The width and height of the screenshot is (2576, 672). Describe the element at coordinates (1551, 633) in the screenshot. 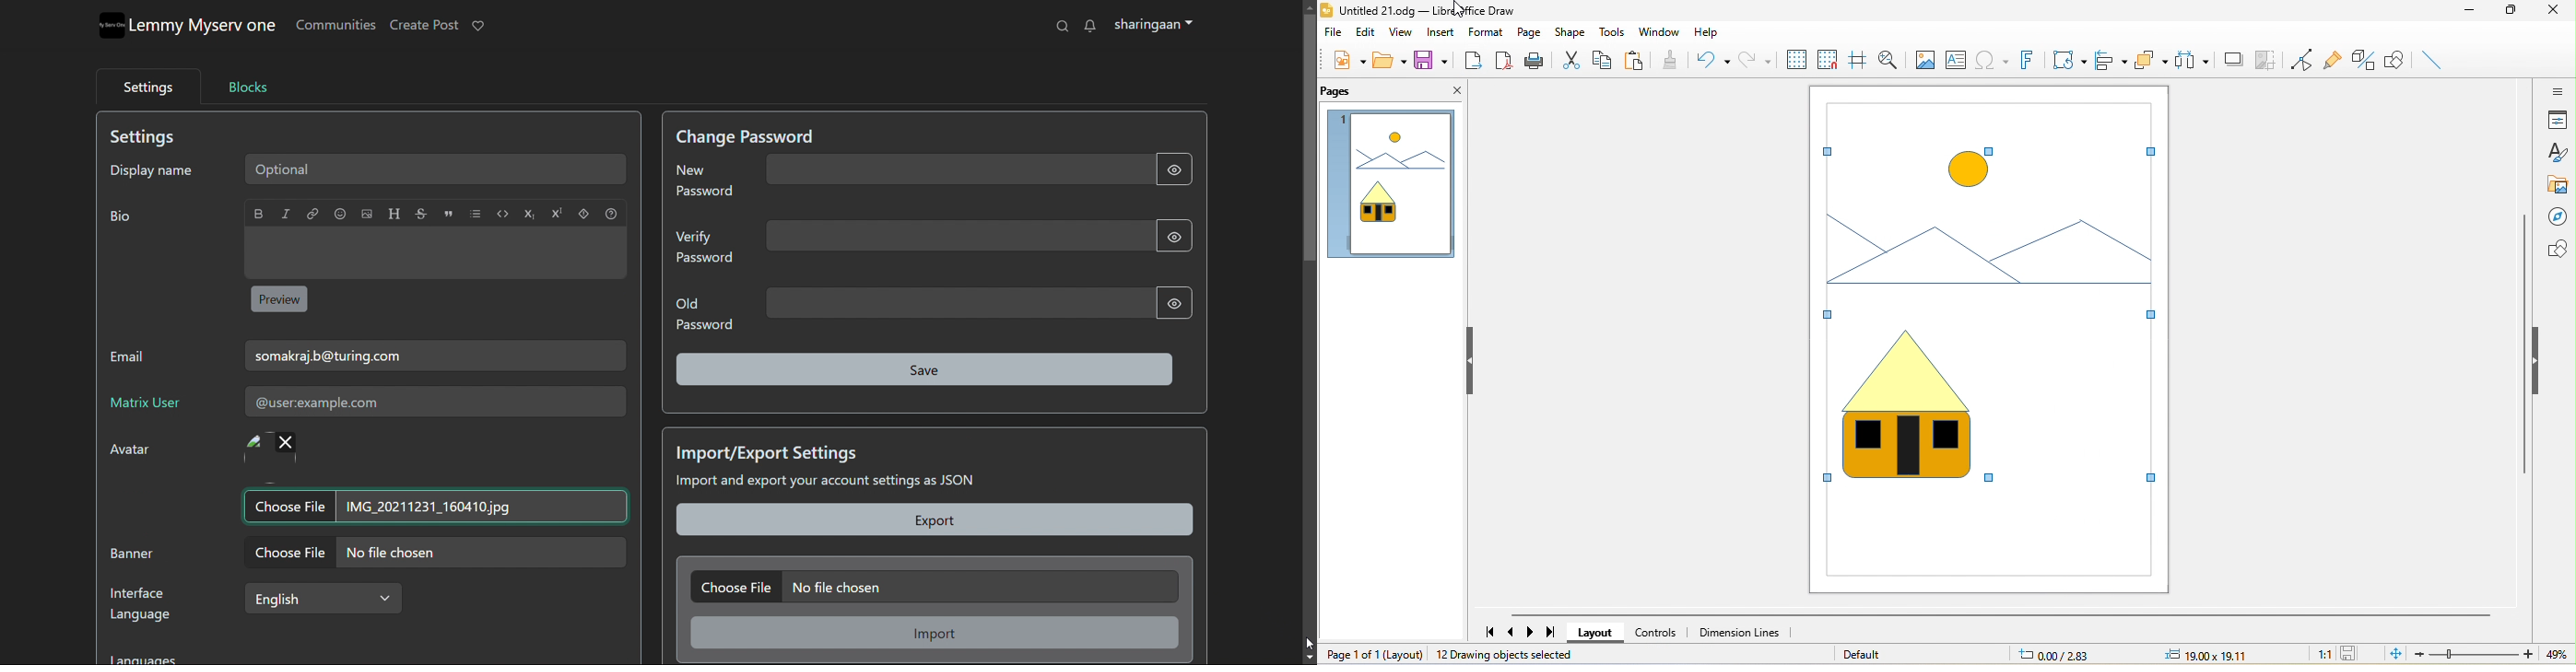

I see `last` at that location.